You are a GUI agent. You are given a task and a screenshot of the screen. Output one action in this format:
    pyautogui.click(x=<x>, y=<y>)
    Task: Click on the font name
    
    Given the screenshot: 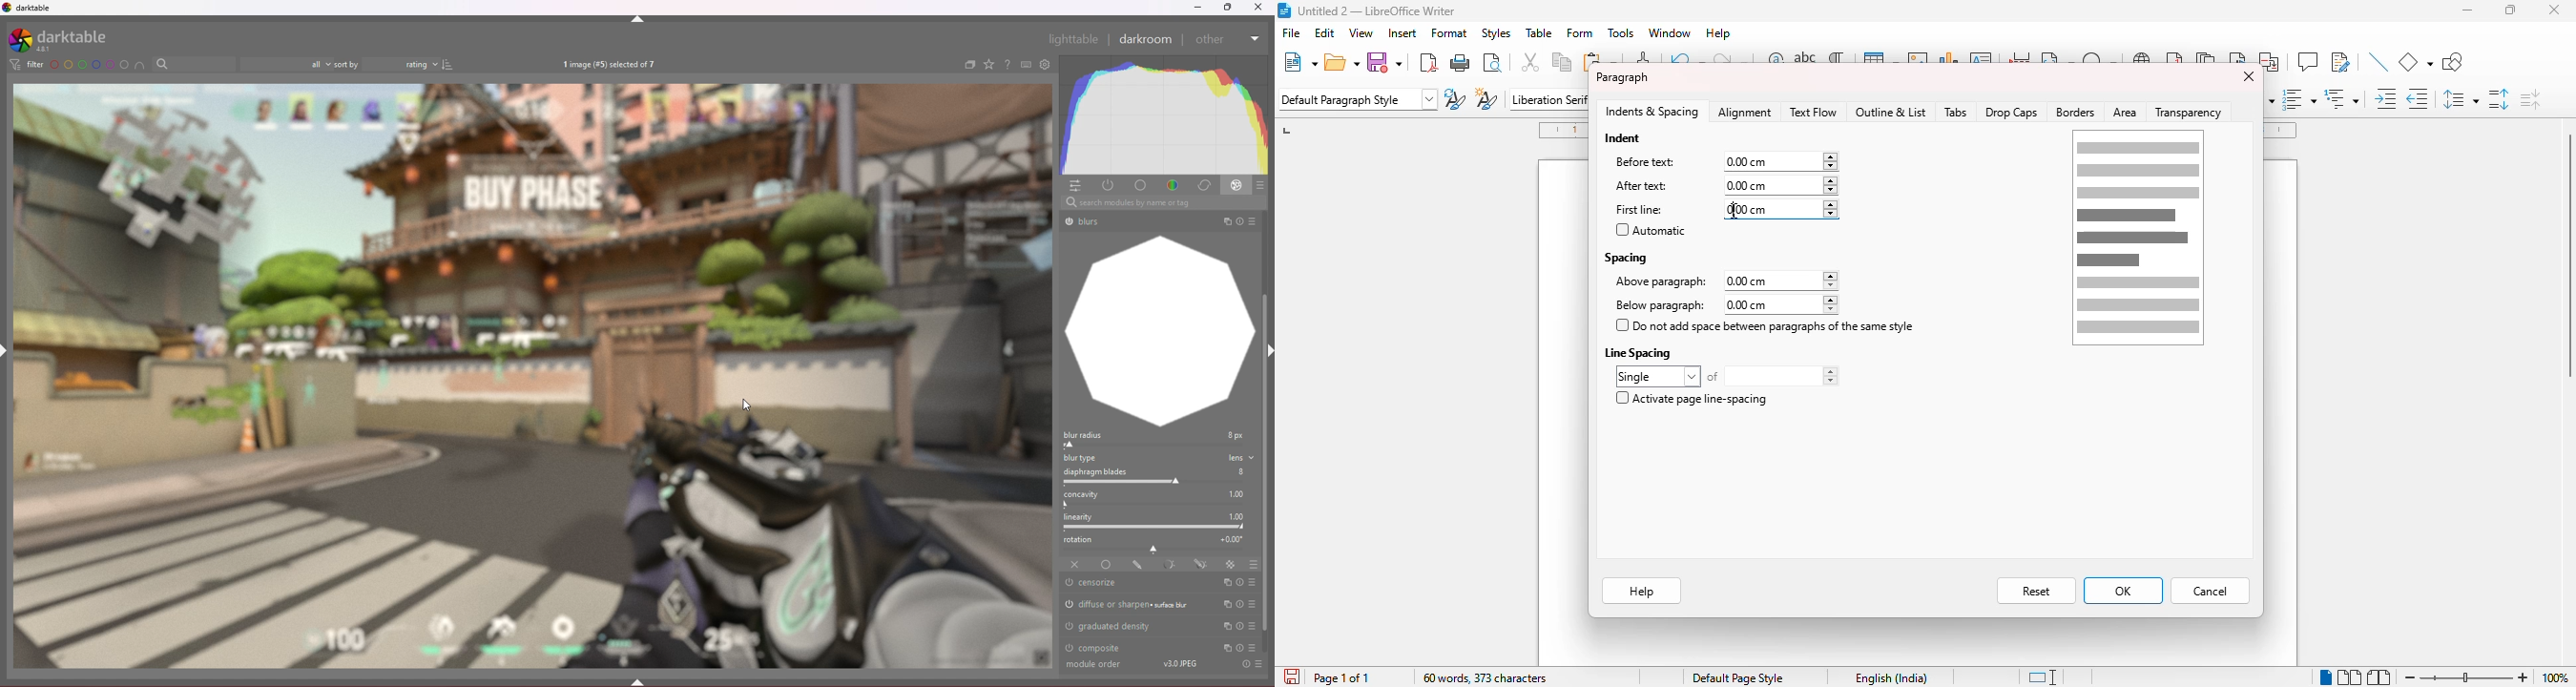 What is the action you would take?
    pyautogui.click(x=1548, y=98)
    